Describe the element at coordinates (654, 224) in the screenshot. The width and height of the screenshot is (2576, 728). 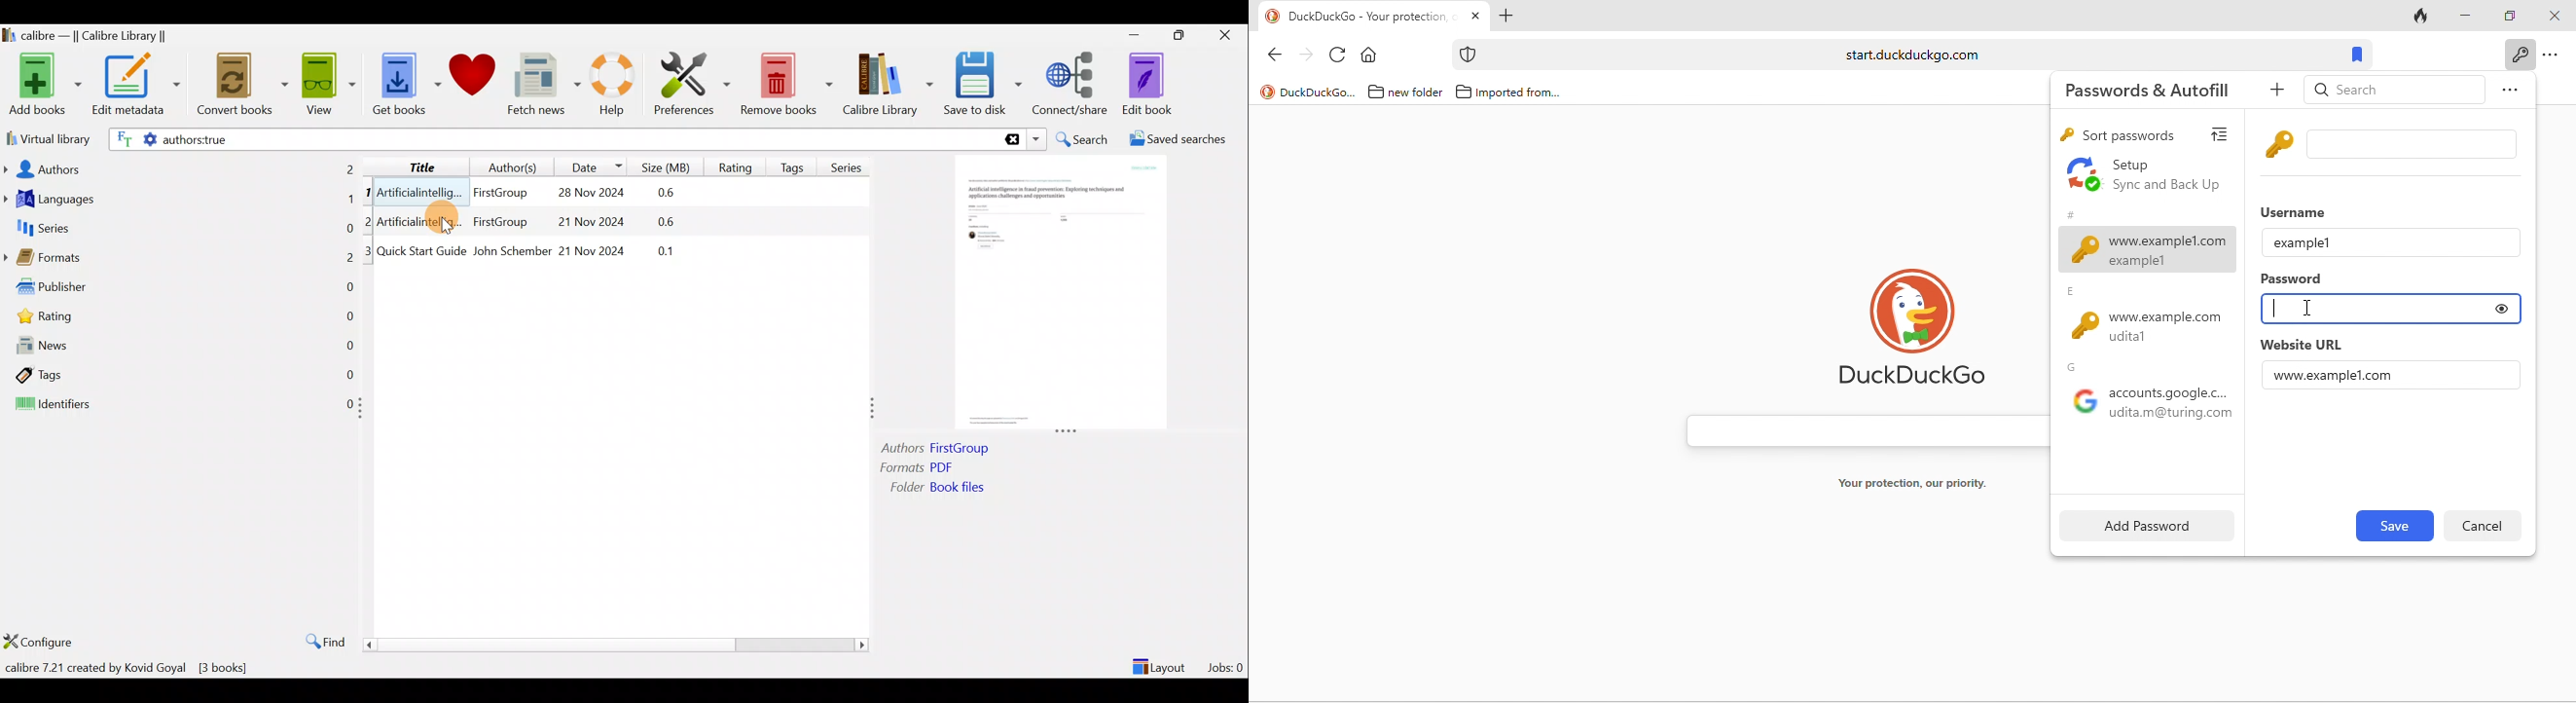
I see `0.6` at that location.